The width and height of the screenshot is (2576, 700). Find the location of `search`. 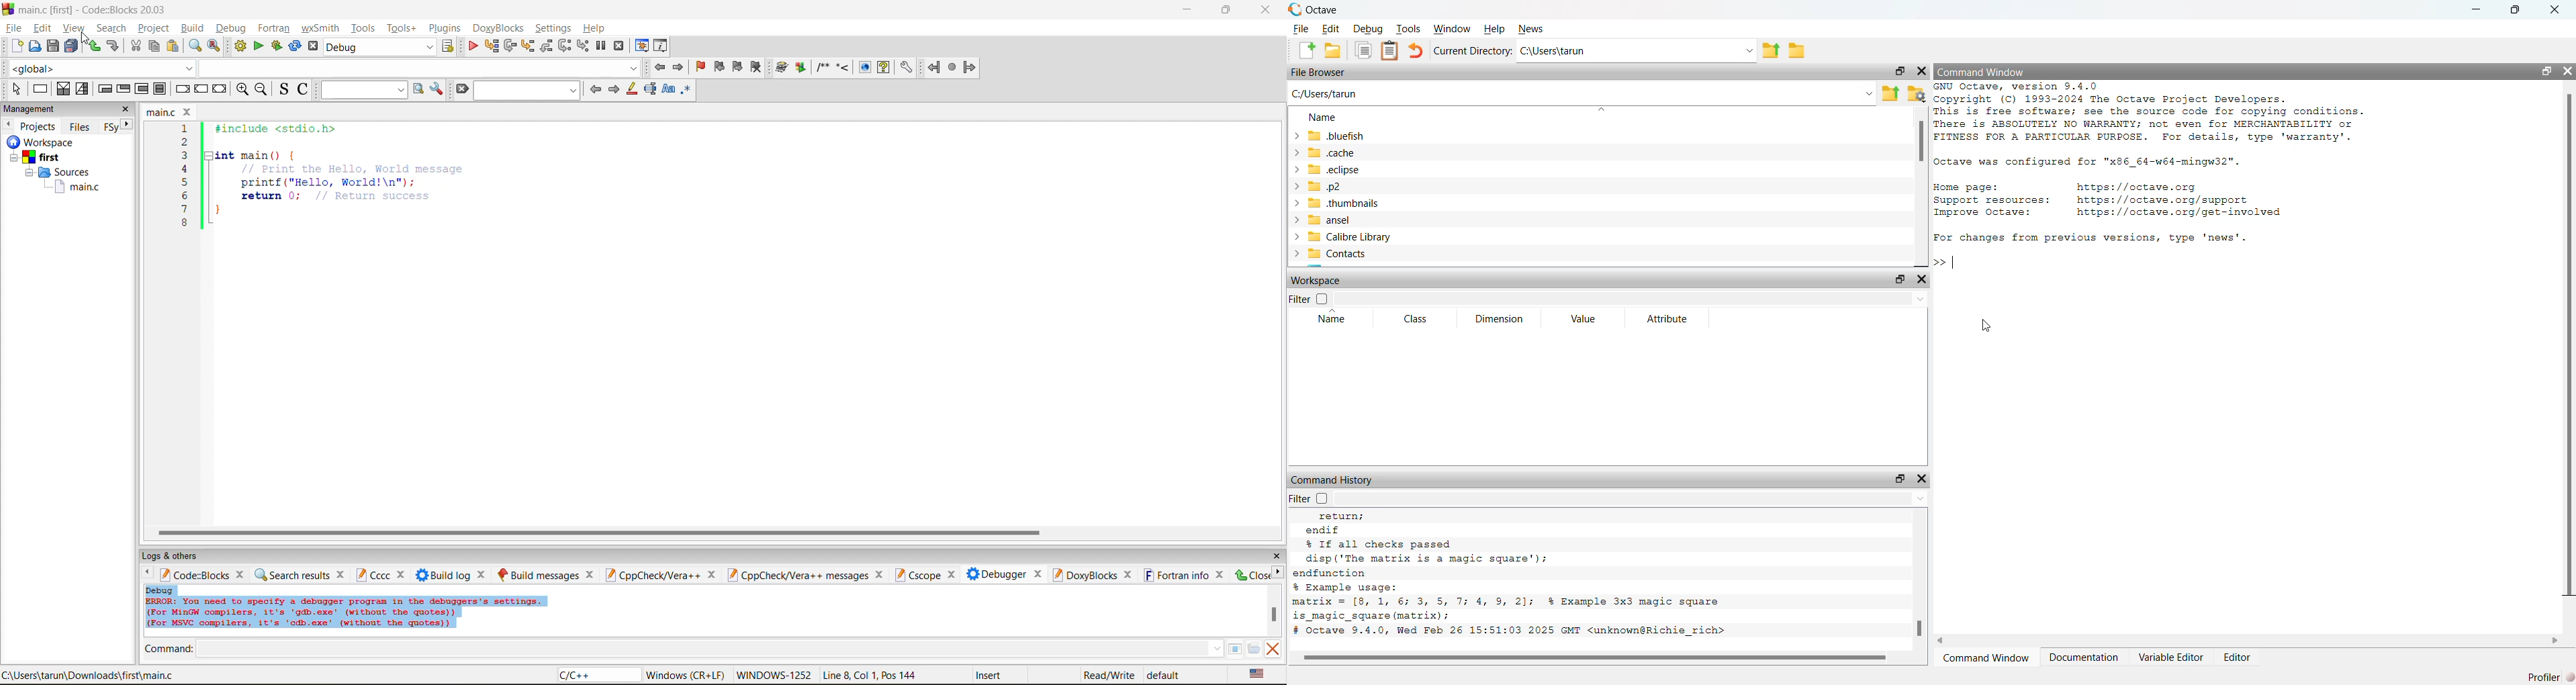

search is located at coordinates (111, 27).